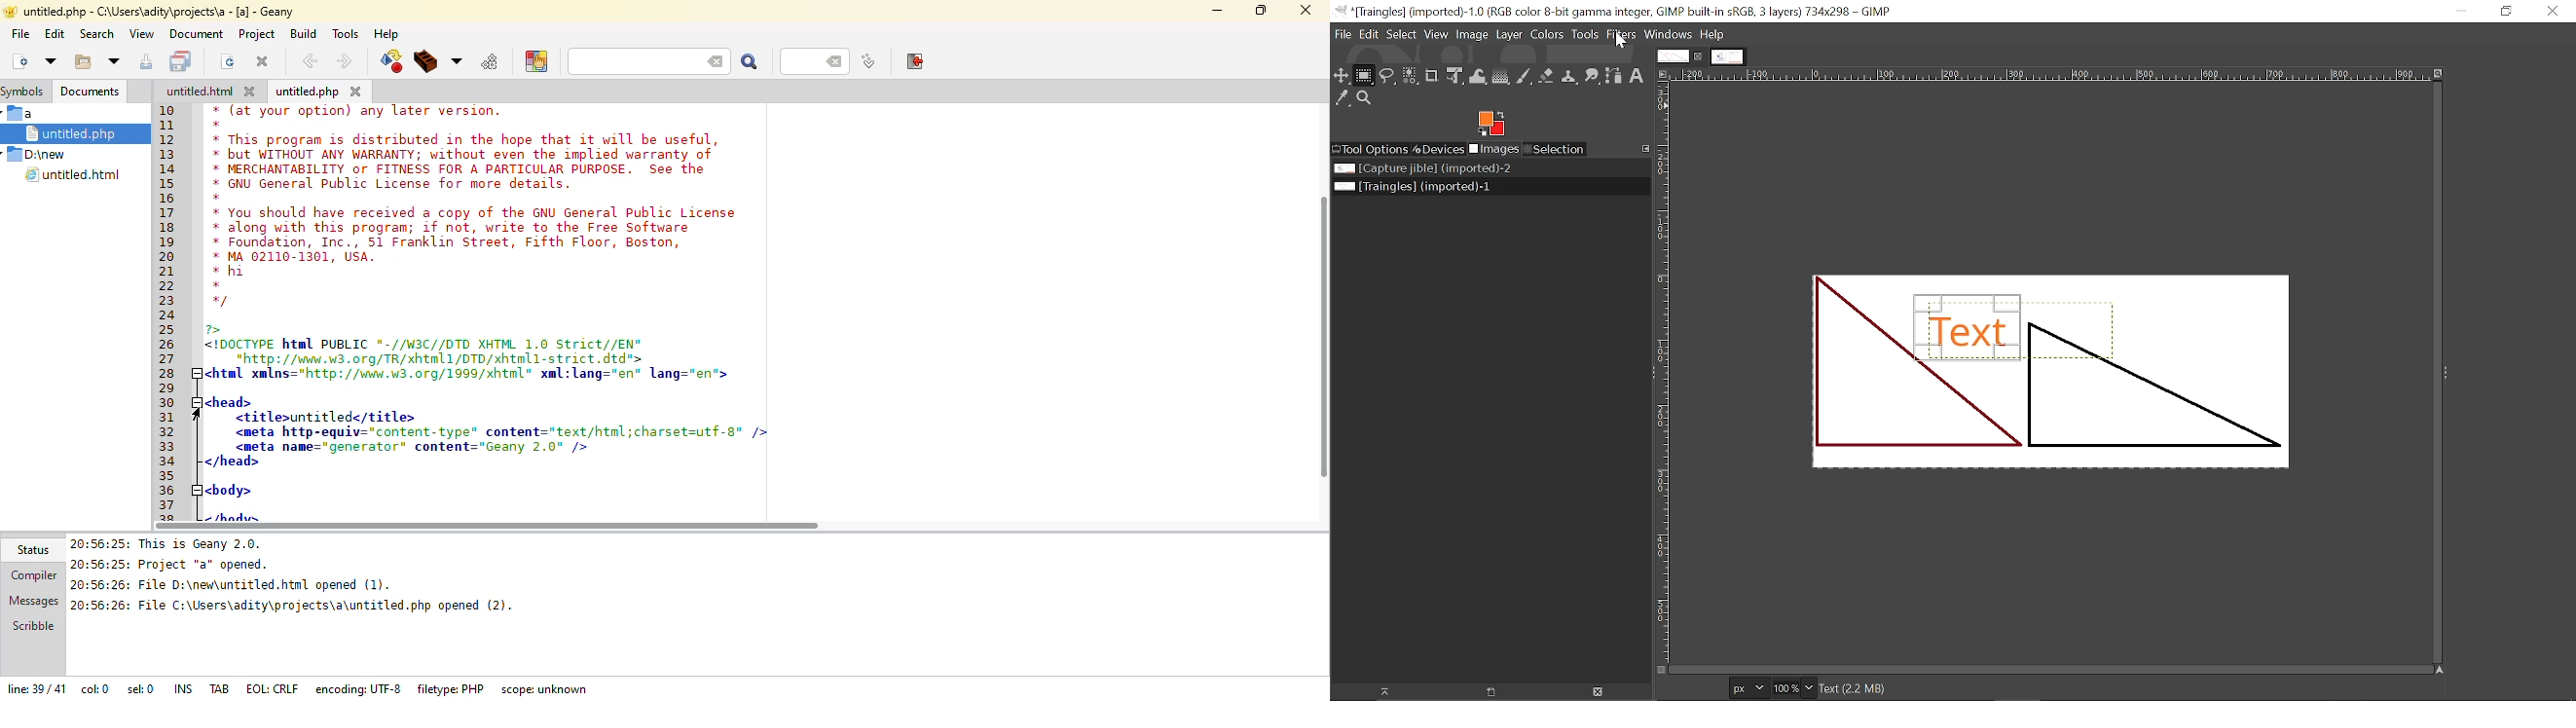  I want to click on Image, so click(1472, 35).